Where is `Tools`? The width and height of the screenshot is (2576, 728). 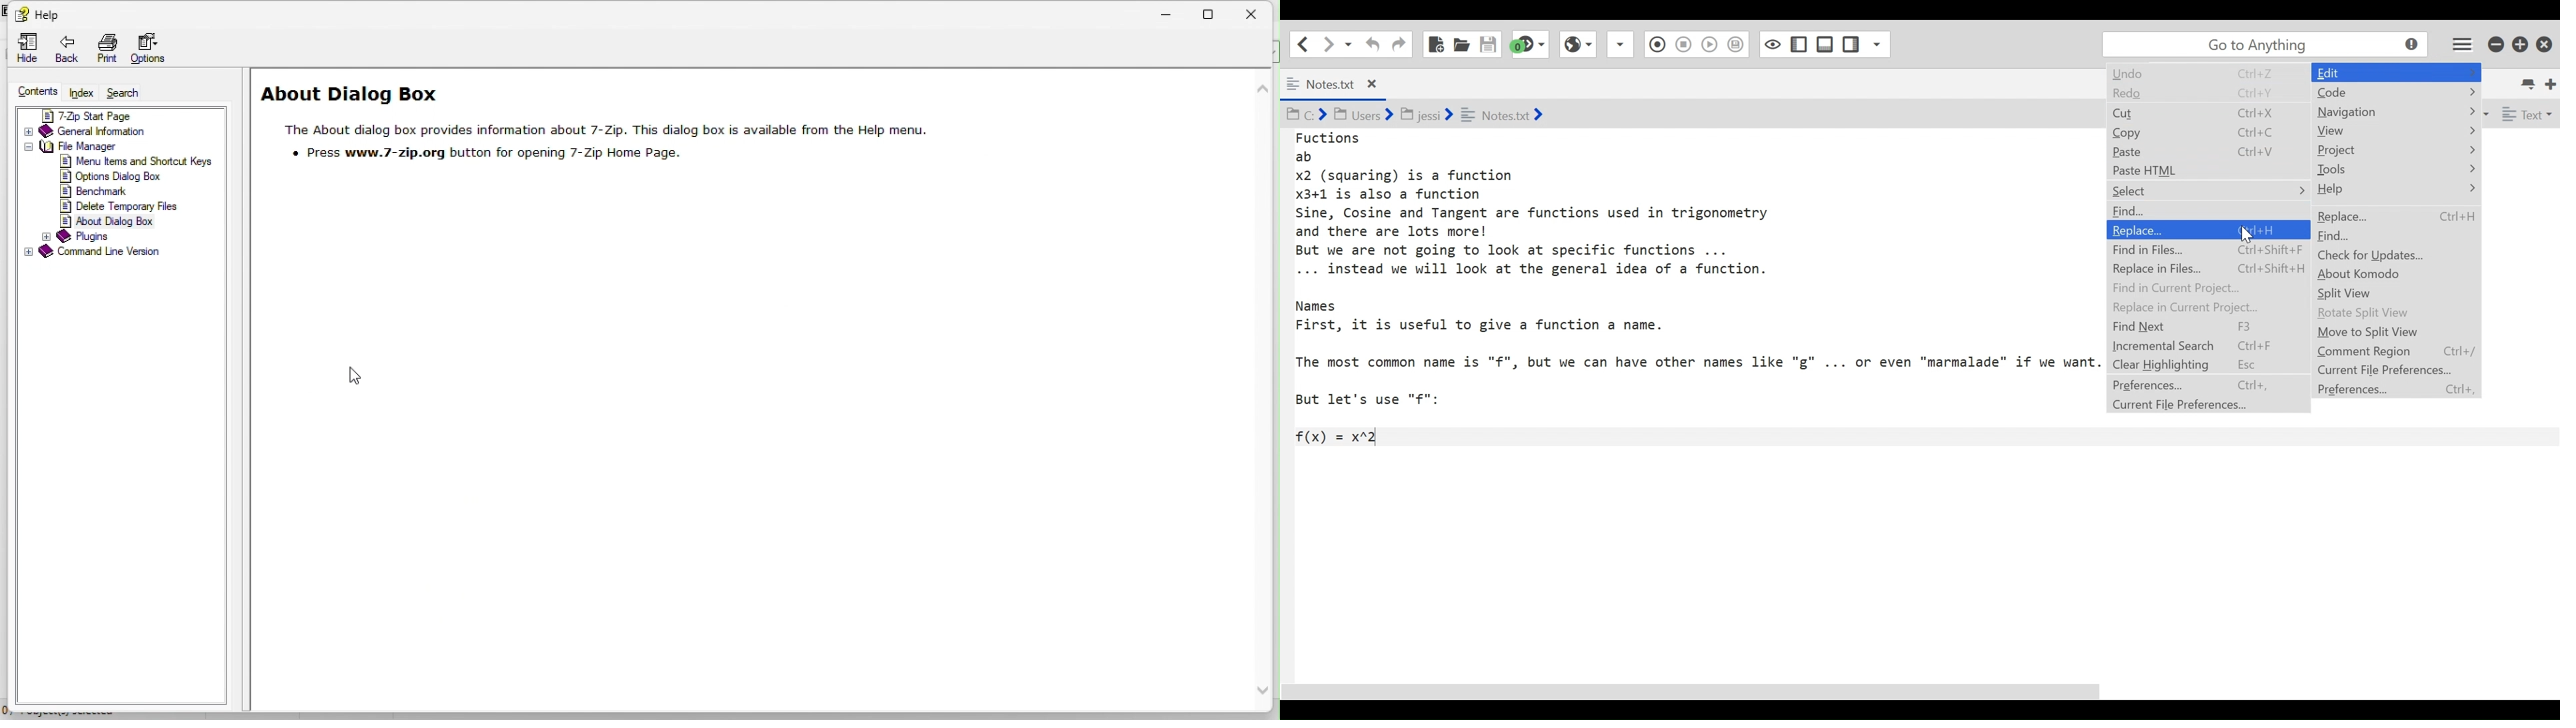 Tools is located at coordinates (2356, 169).